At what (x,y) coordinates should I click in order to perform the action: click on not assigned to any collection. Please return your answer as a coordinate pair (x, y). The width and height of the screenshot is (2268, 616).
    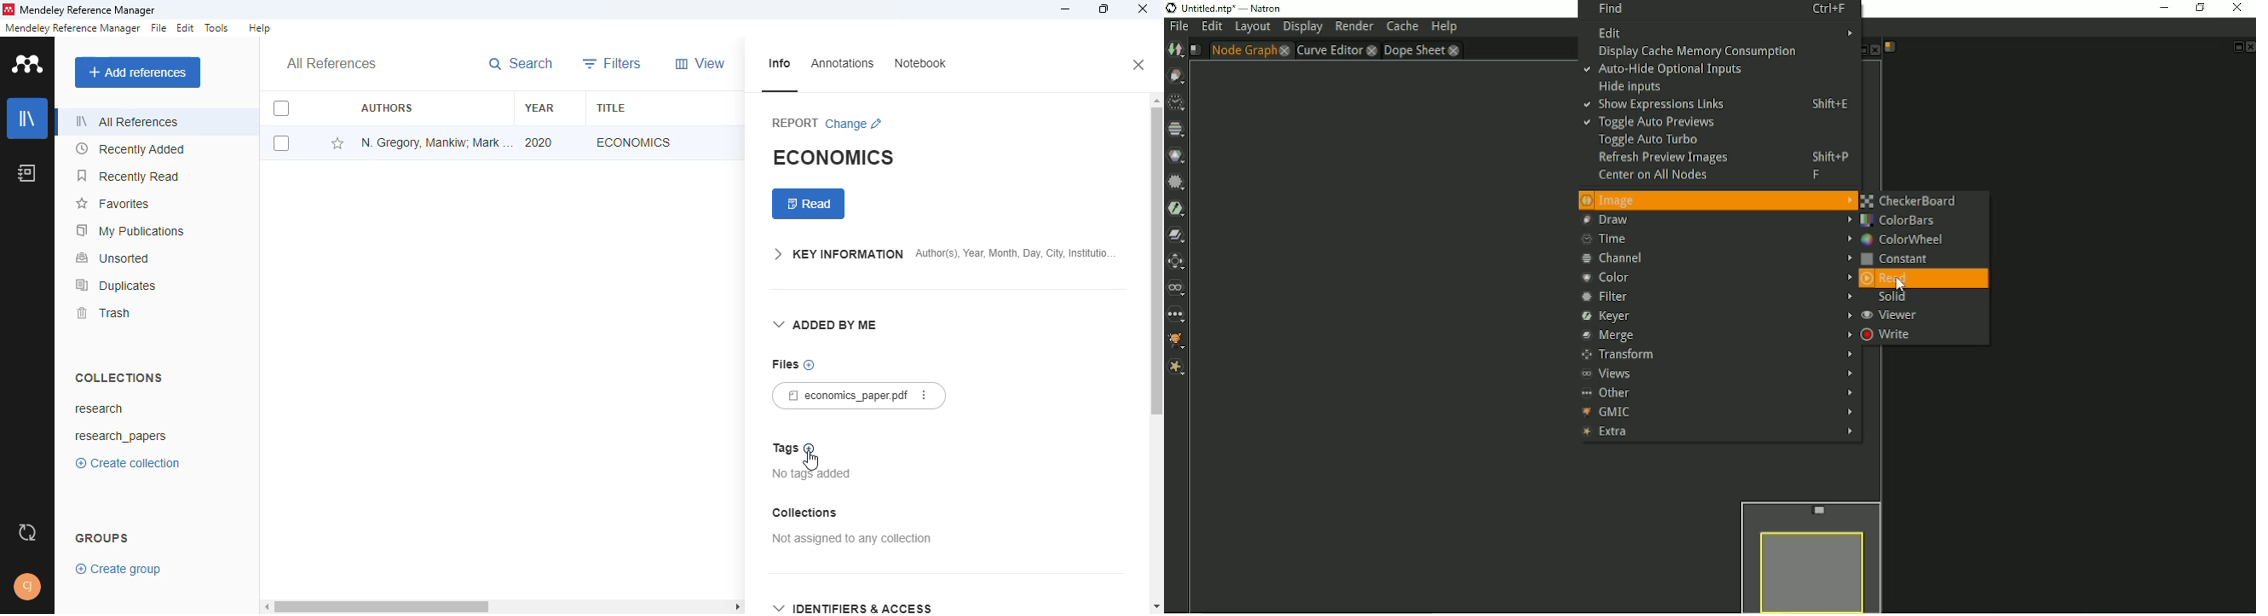
    Looking at the image, I should click on (852, 538).